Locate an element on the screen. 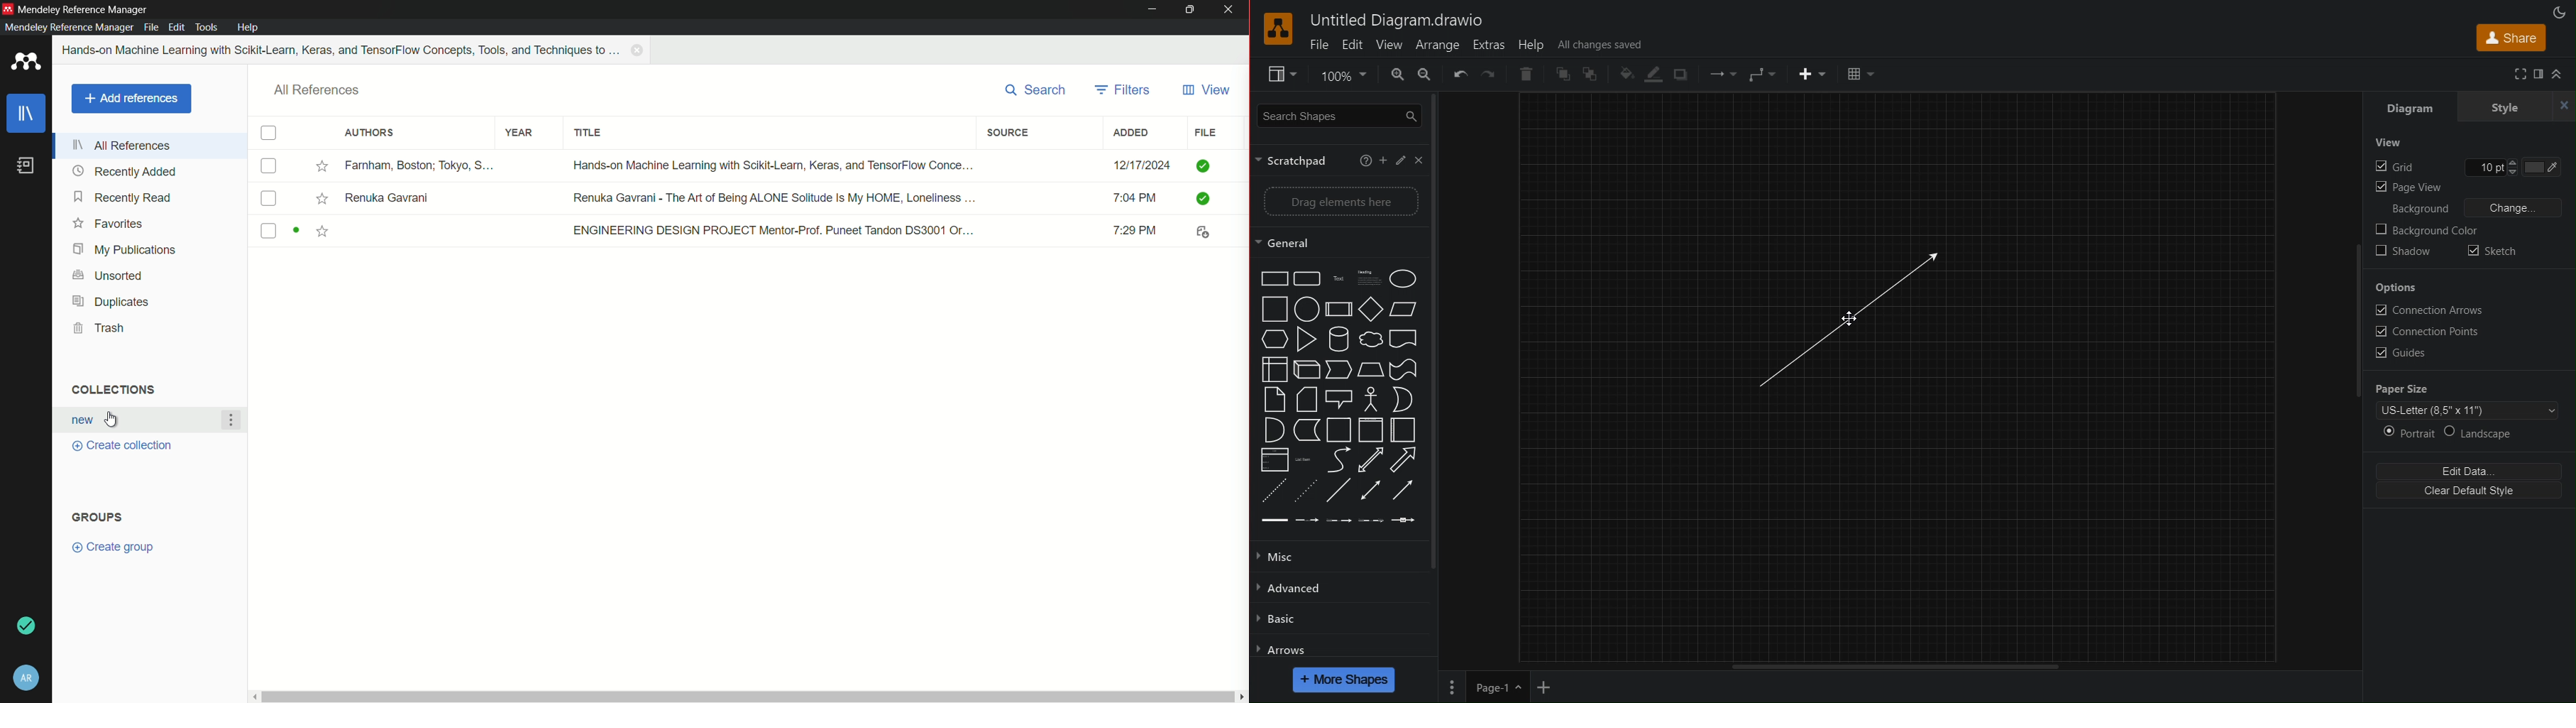 The width and height of the screenshot is (2576, 728). all references is located at coordinates (122, 145).